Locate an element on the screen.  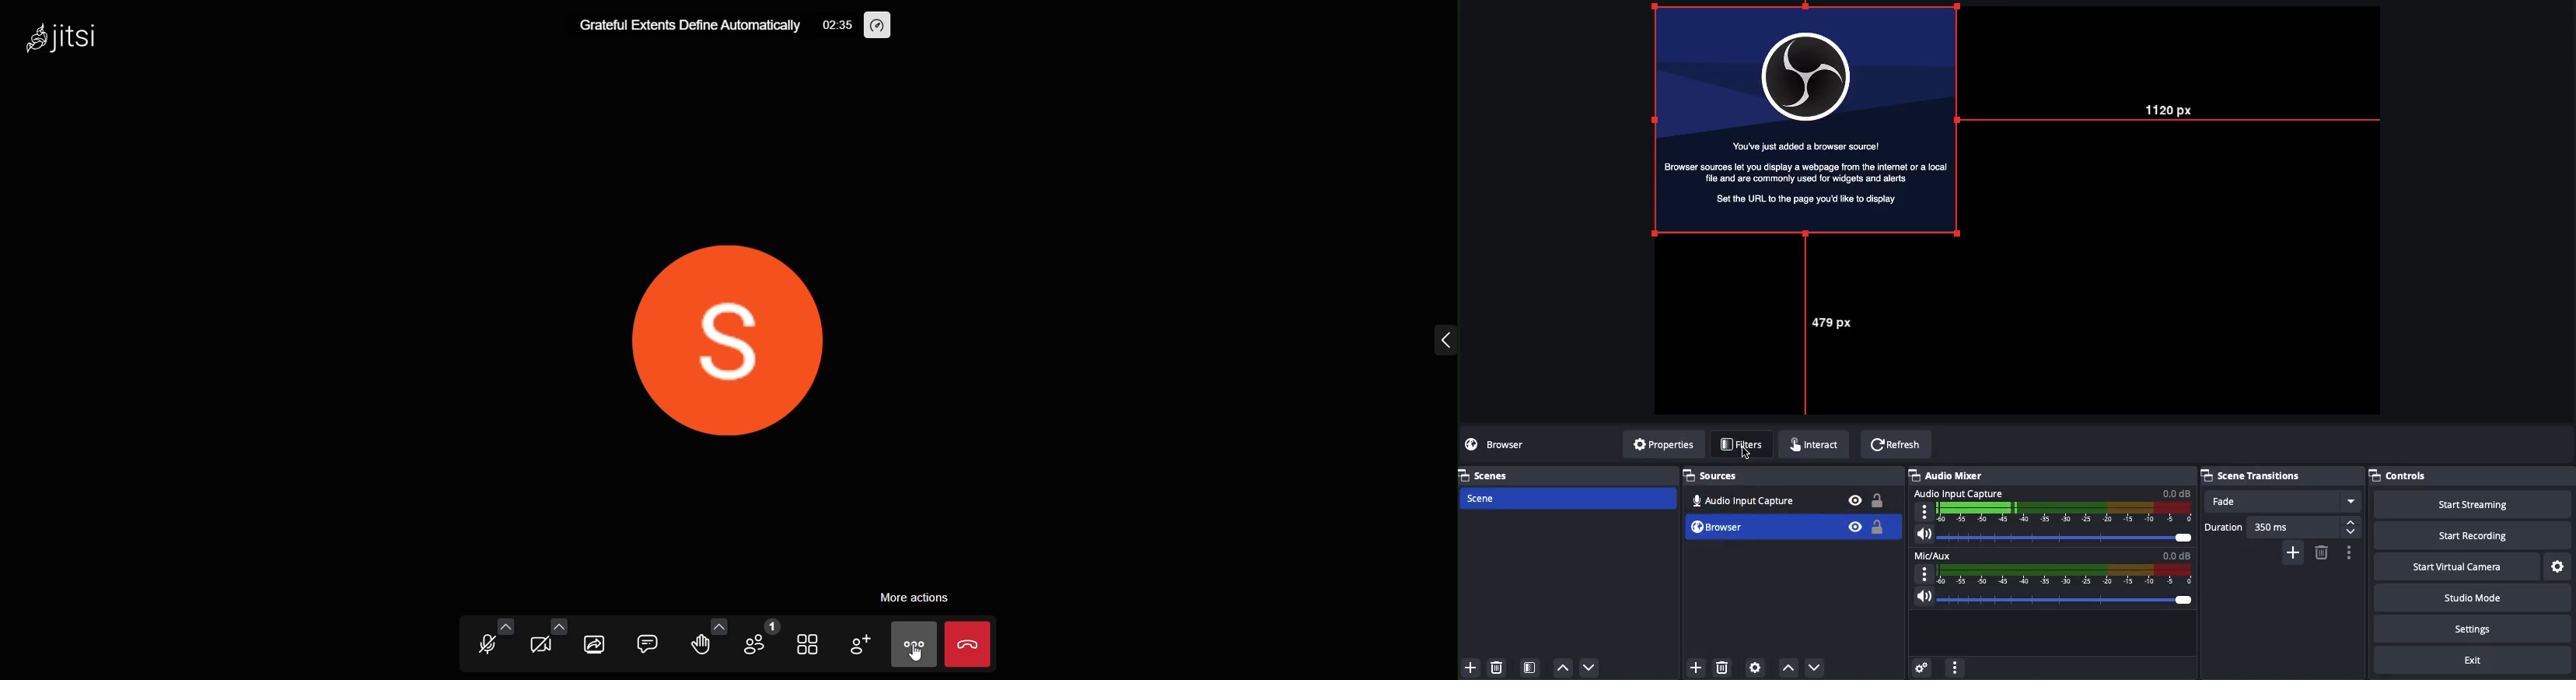
Scene is located at coordinates (1490, 497).